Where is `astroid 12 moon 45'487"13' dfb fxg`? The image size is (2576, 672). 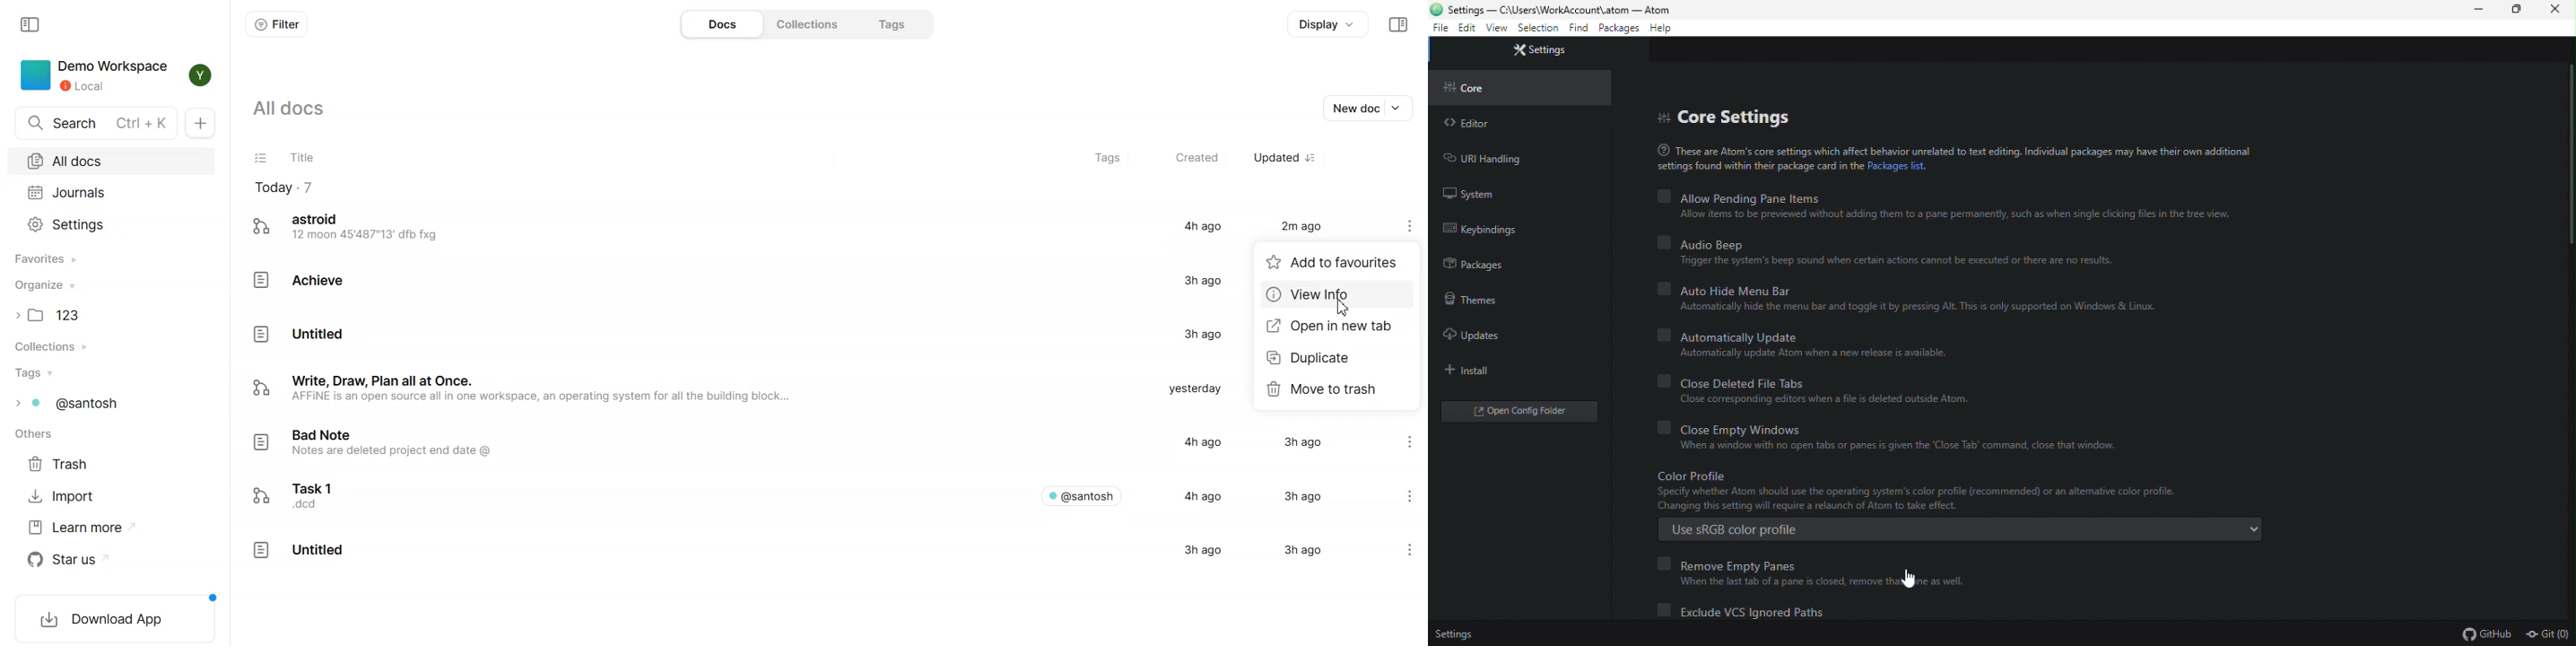
astroid 12 moon 45'487"13' dfb fxg is located at coordinates (350, 228).